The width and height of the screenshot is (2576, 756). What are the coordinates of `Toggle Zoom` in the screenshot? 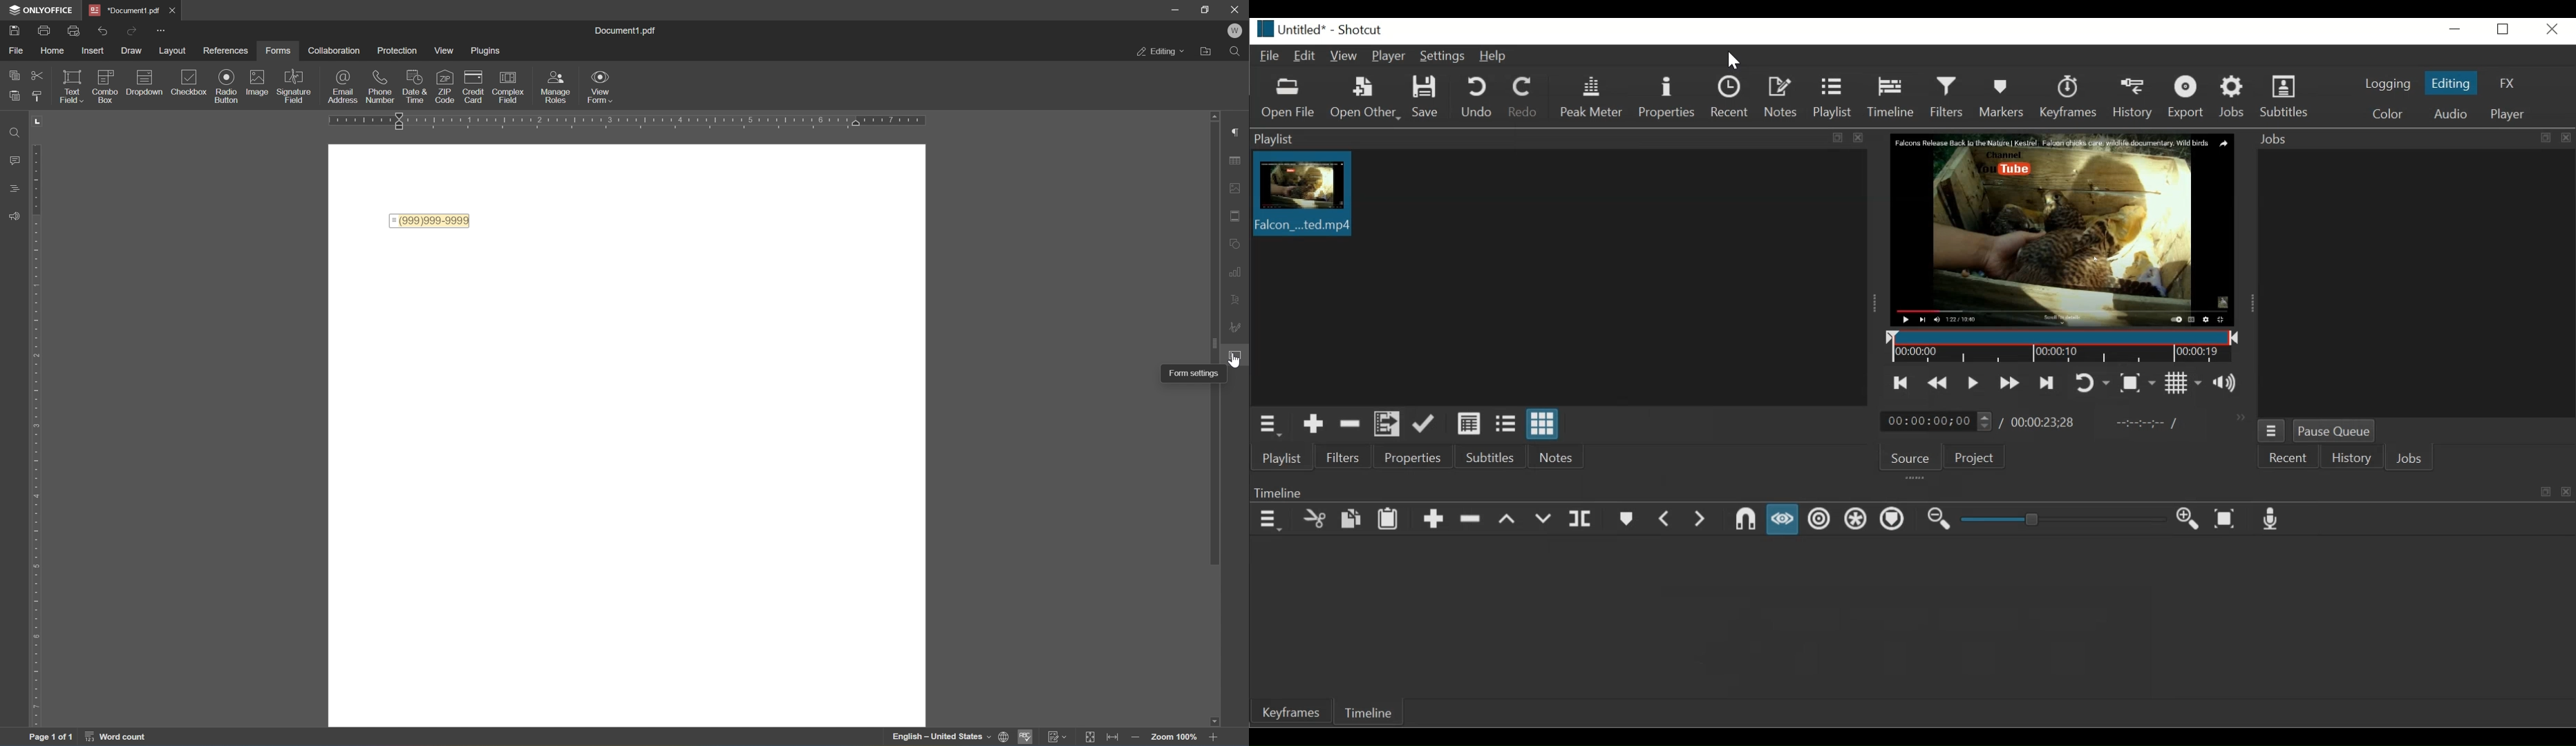 It's located at (2138, 382).